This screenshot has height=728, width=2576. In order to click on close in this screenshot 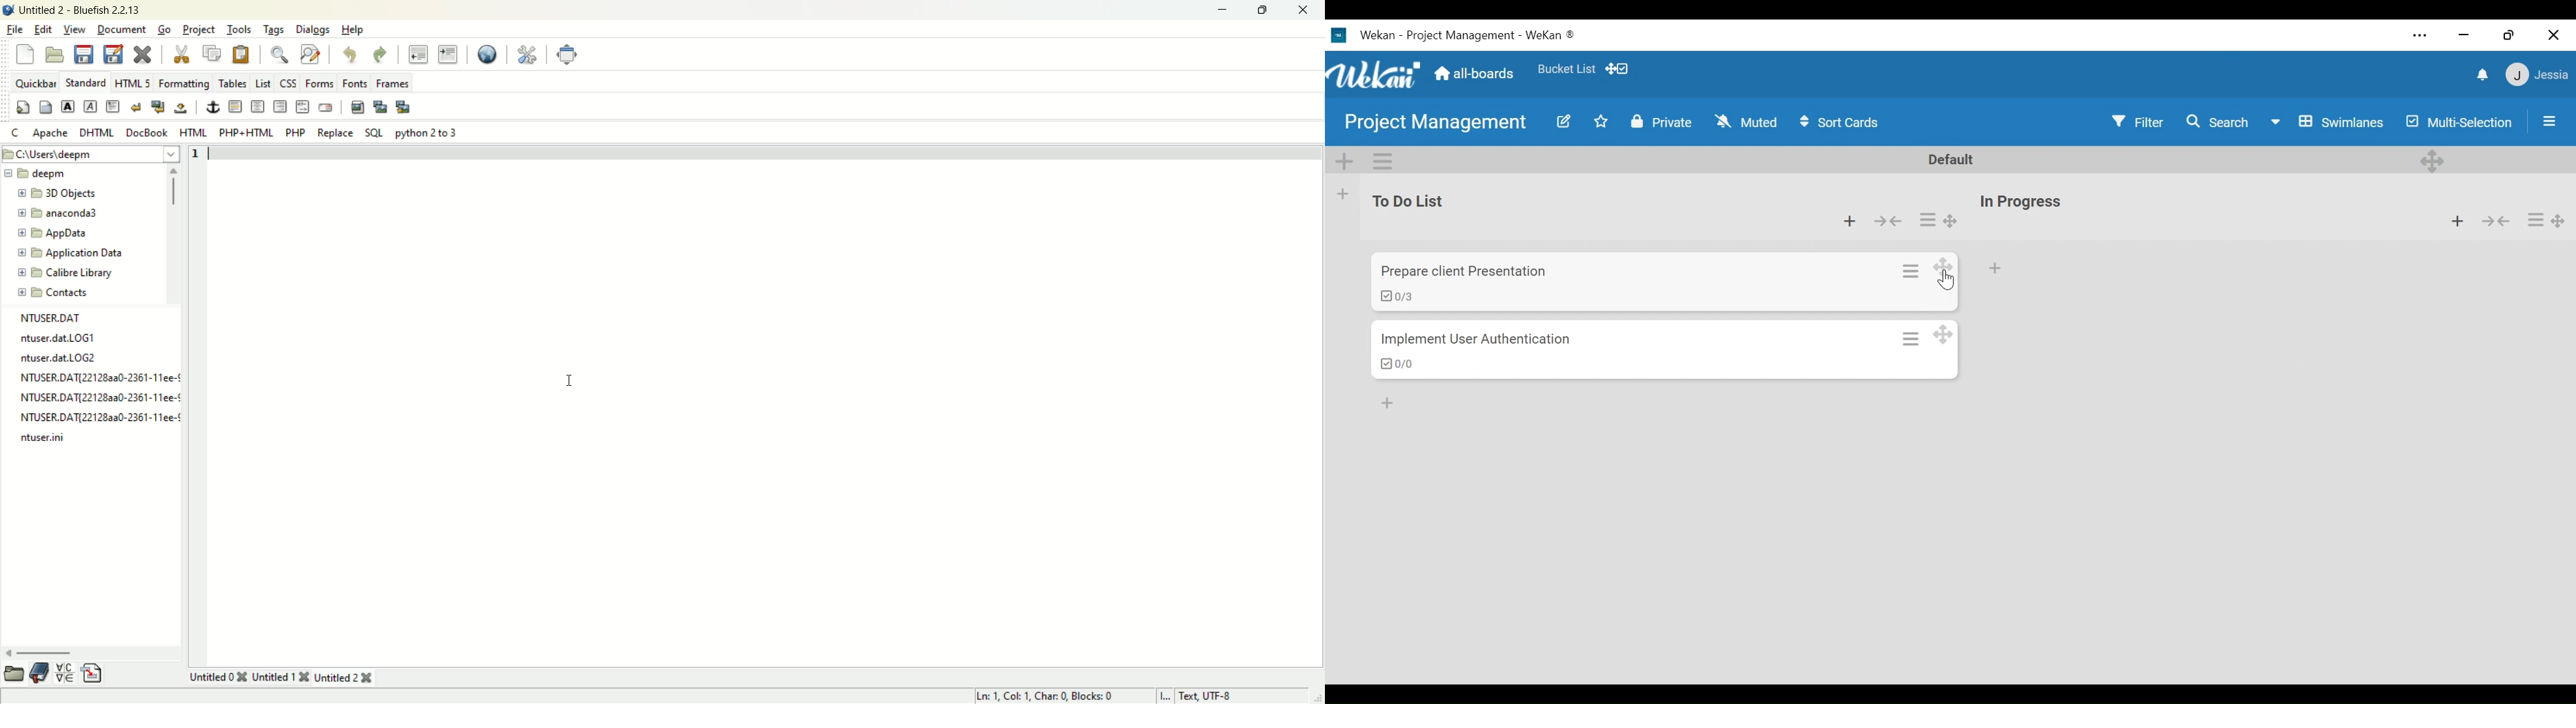, I will do `click(1304, 12)`.